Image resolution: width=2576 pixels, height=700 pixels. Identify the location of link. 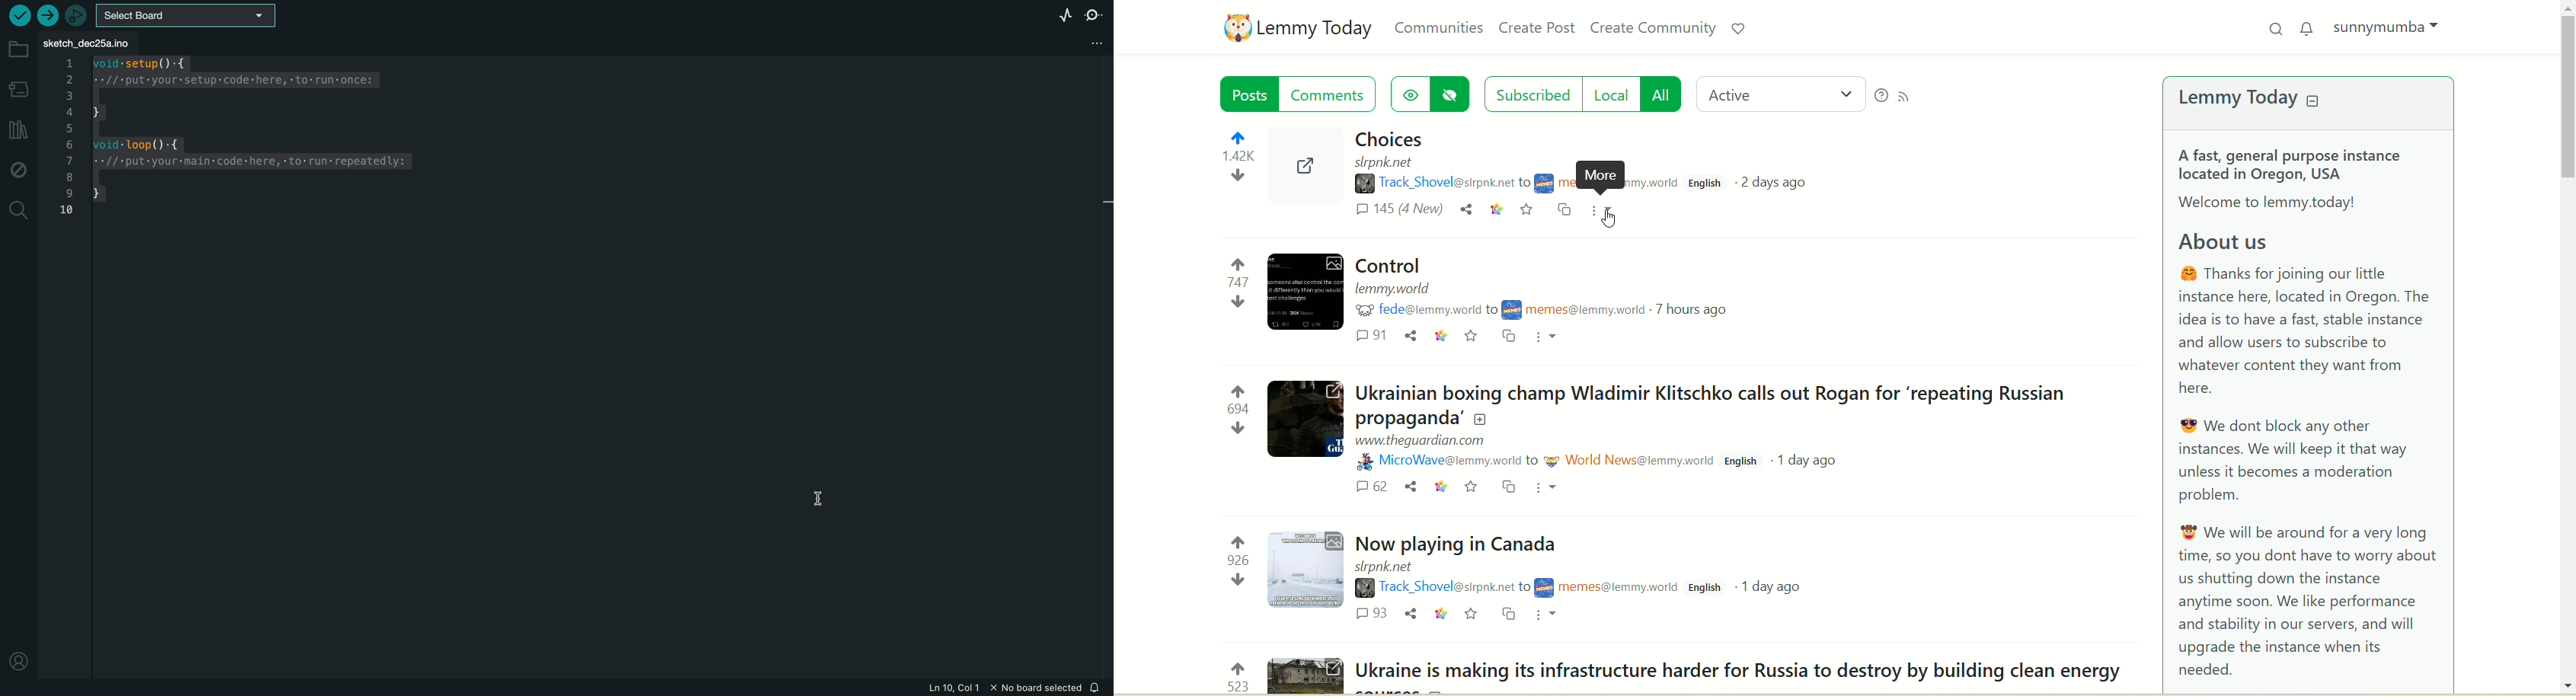
(1441, 613).